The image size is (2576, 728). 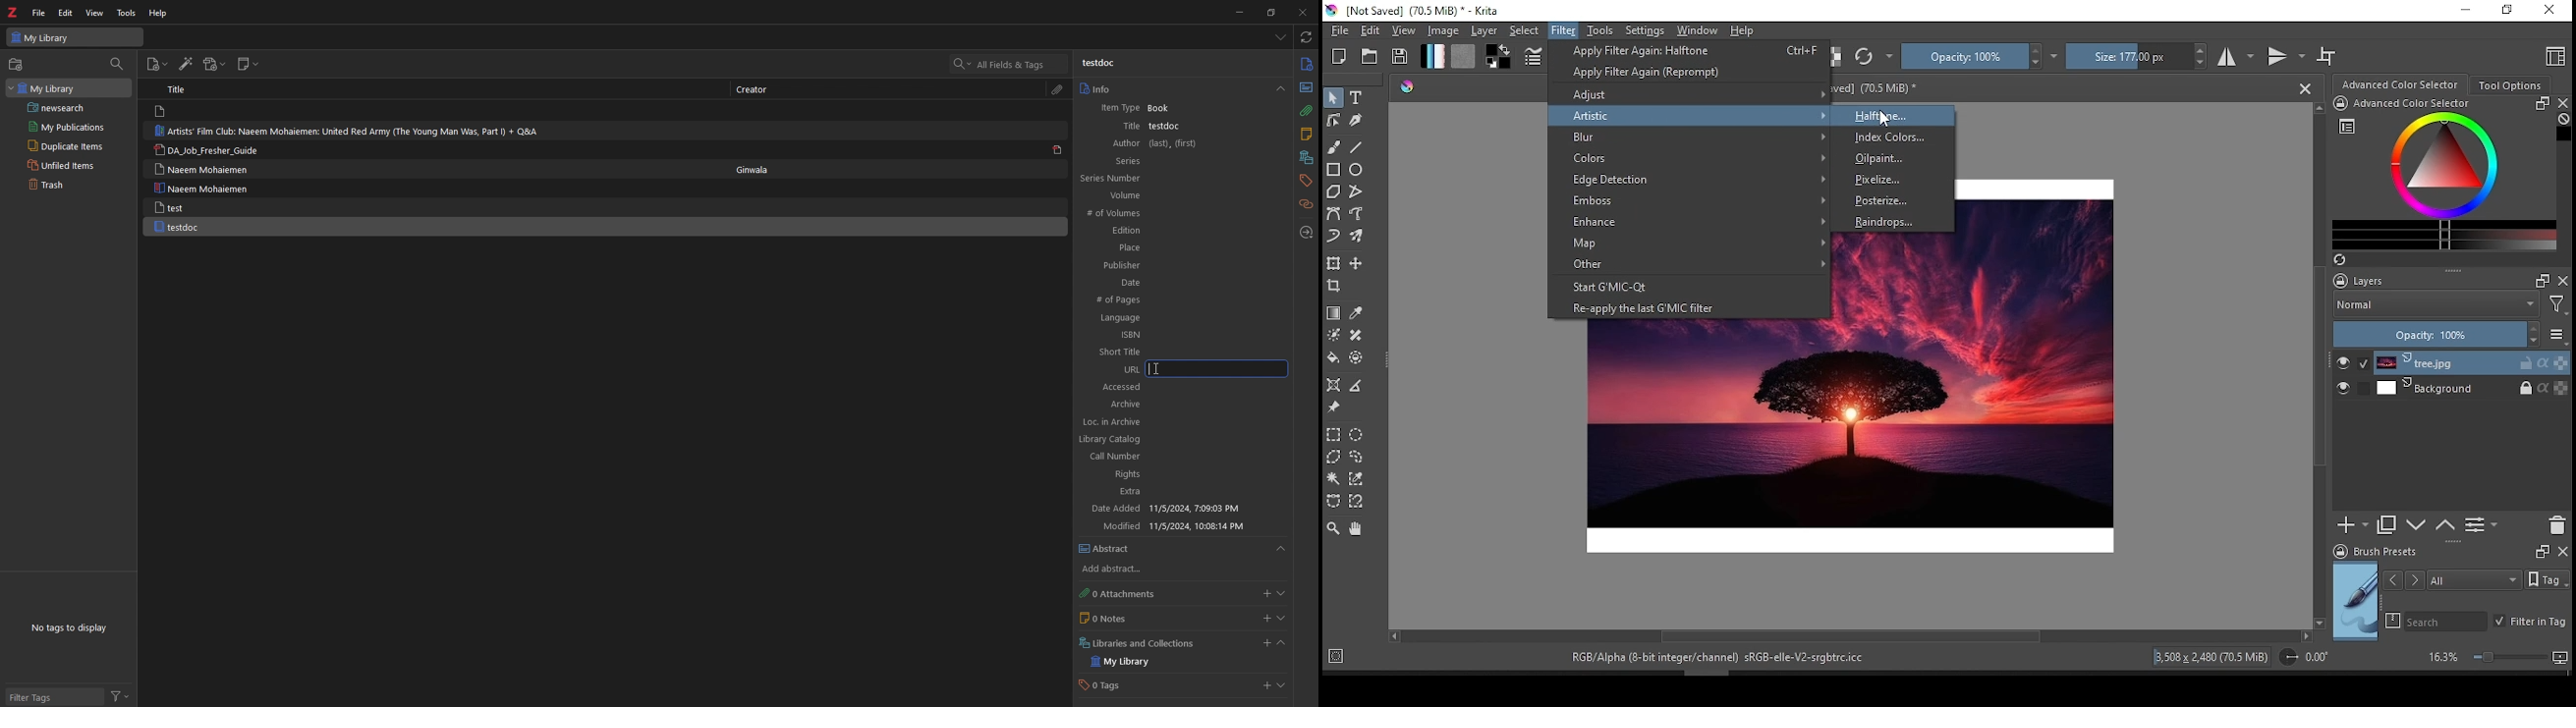 I want to click on add tags, so click(x=1264, y=687).